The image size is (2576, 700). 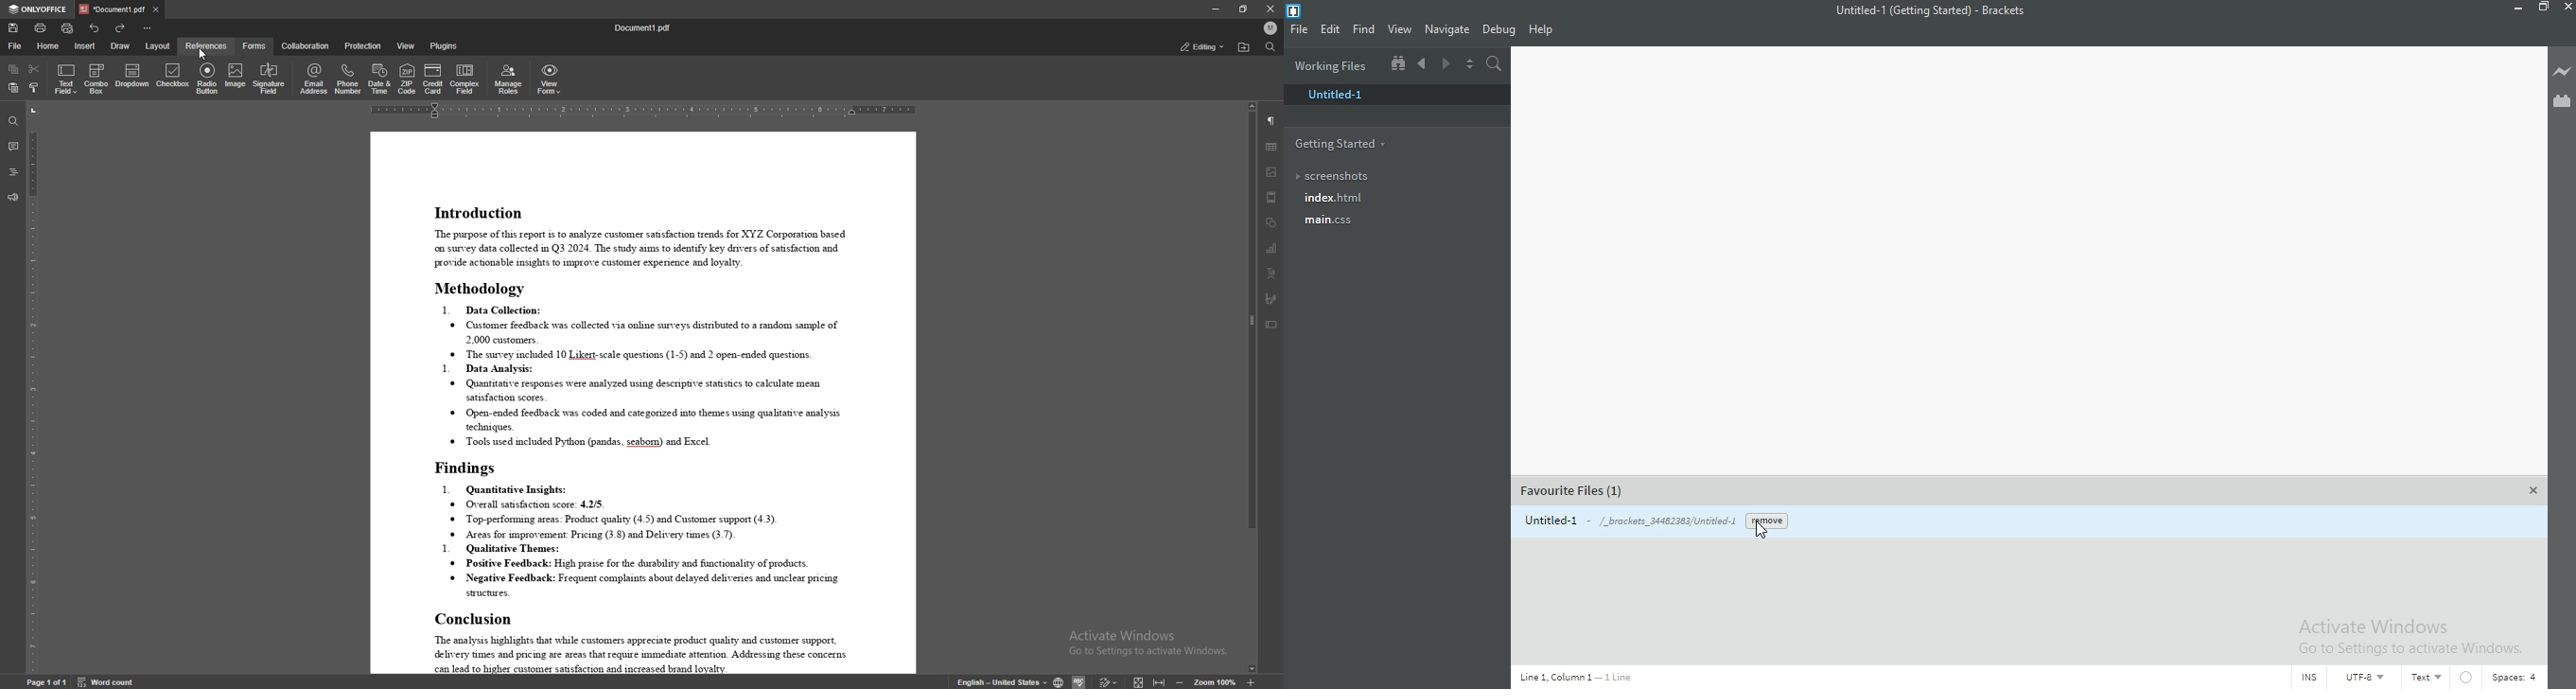 What do you see at coordinates (132, 78) in the screenshot?
I see `dropdown` at bounding box center [132, 78].